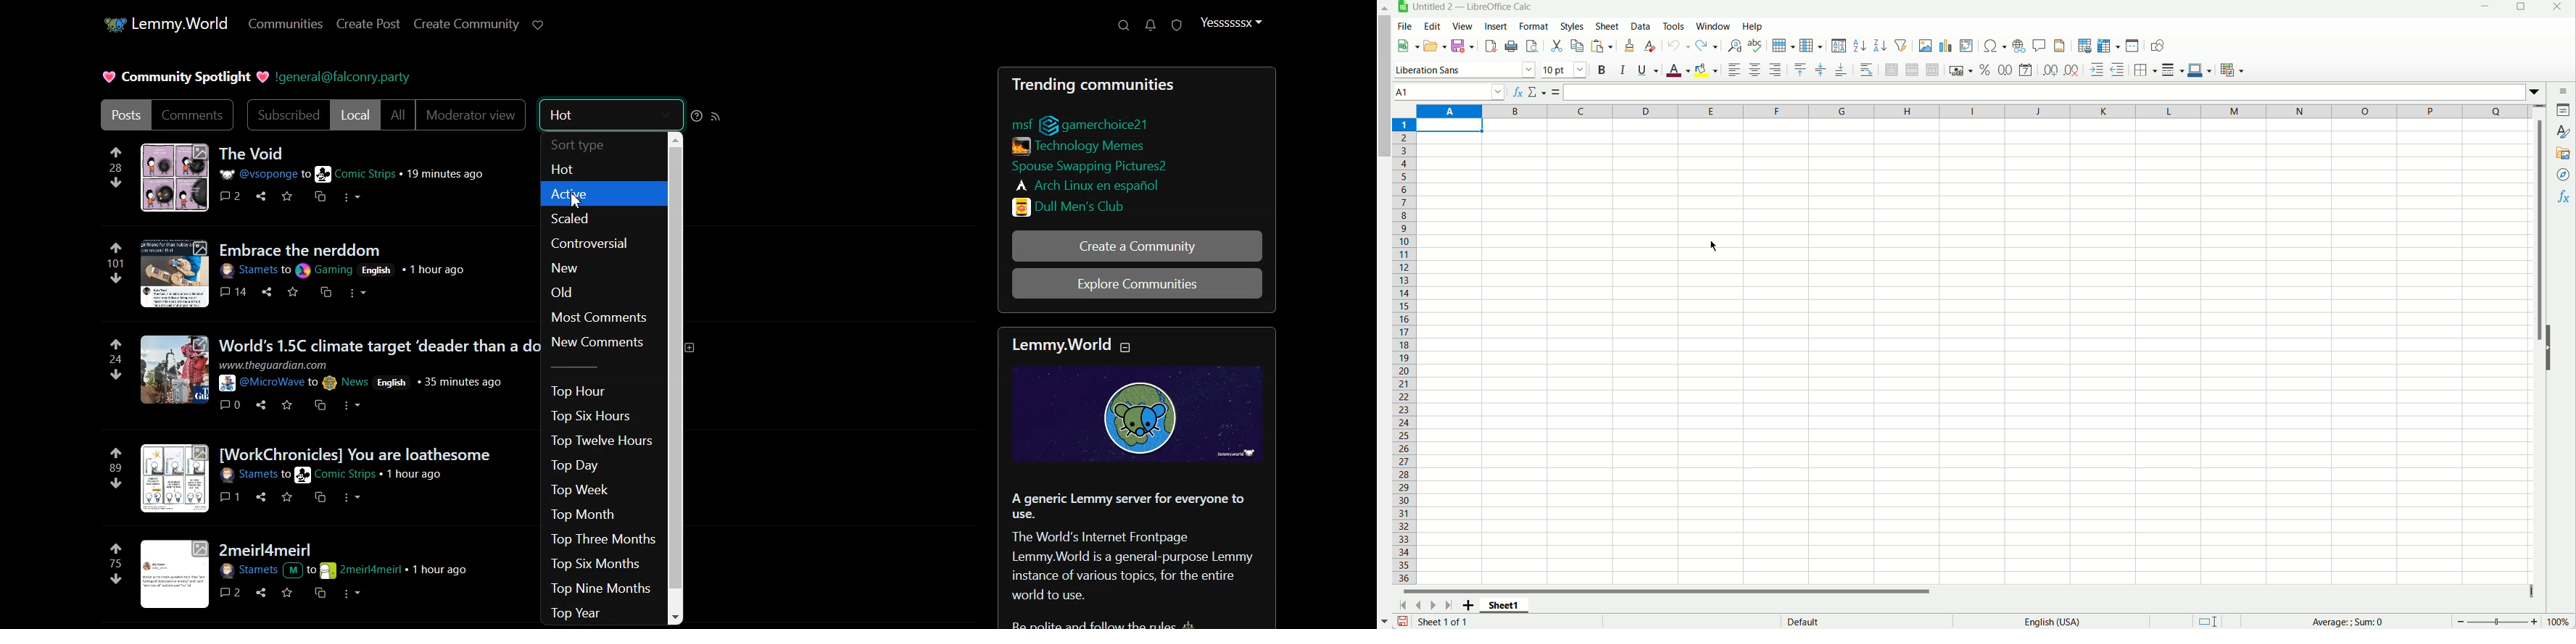  Describe the element at coordinates (115, 262) in the screenshot. I see `101` at that location.